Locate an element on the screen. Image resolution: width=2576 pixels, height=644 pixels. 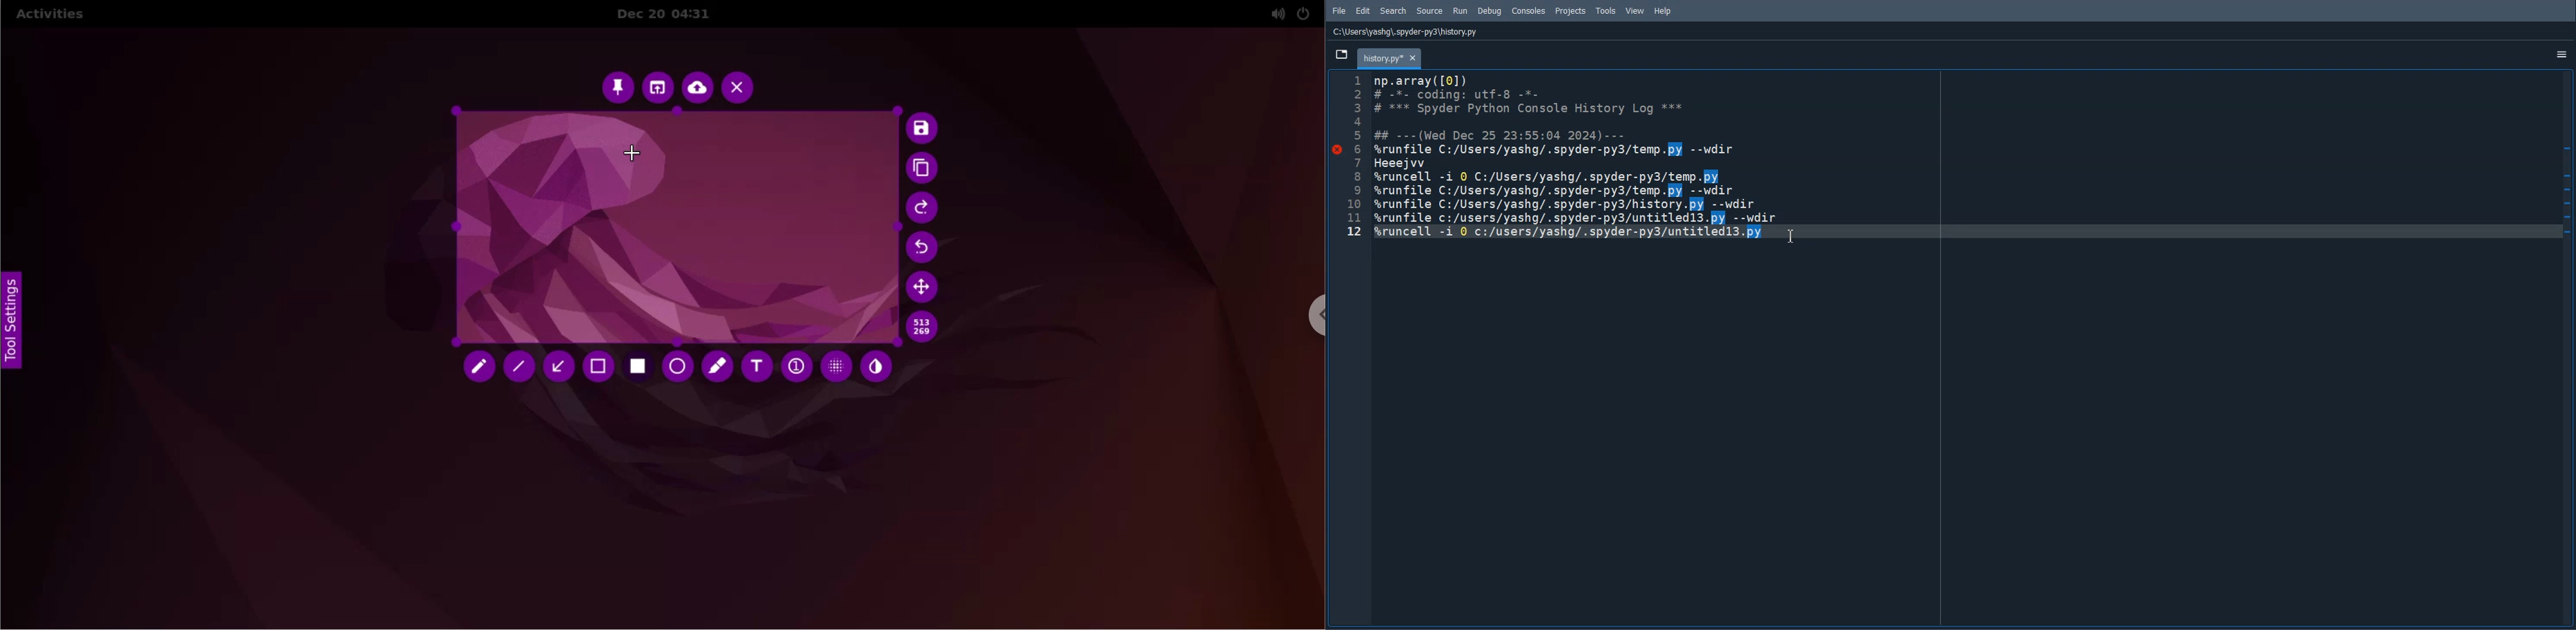
Projects is located at coordinates (1570, 11).